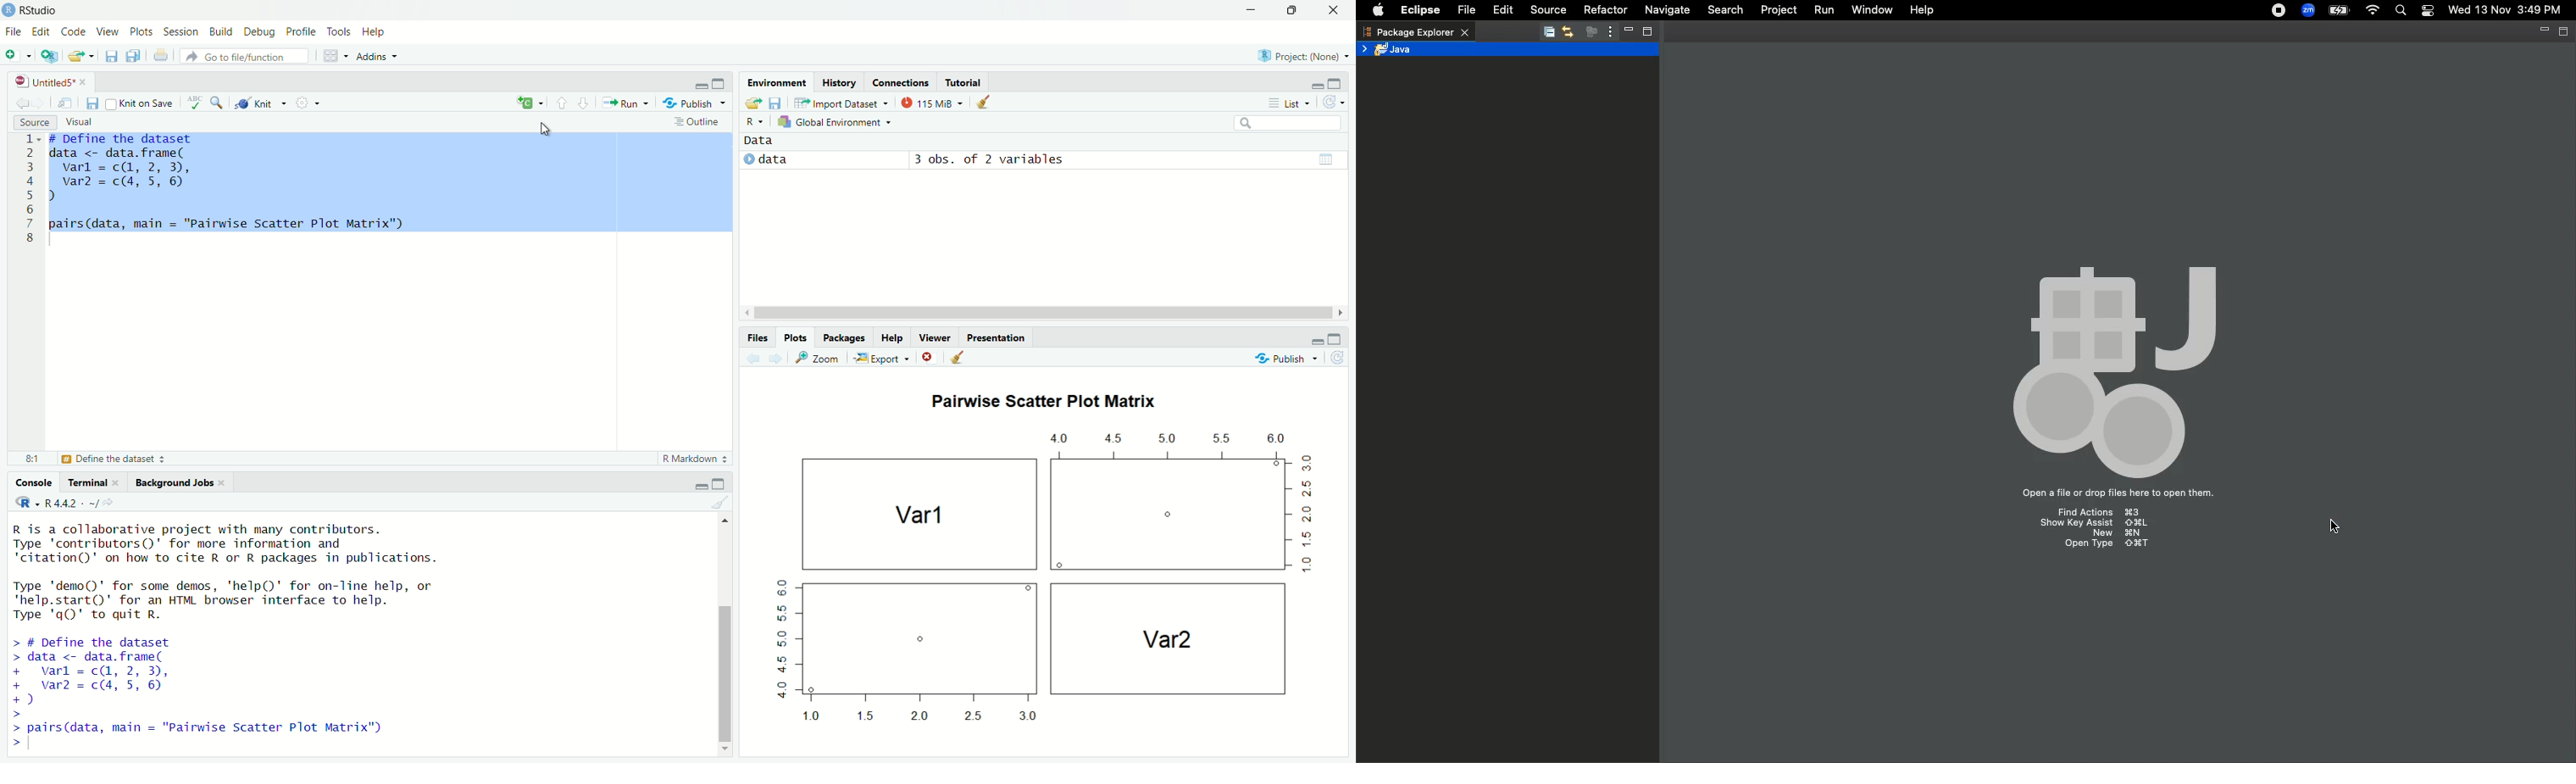  I want to click on Tools, so click(340, 30).